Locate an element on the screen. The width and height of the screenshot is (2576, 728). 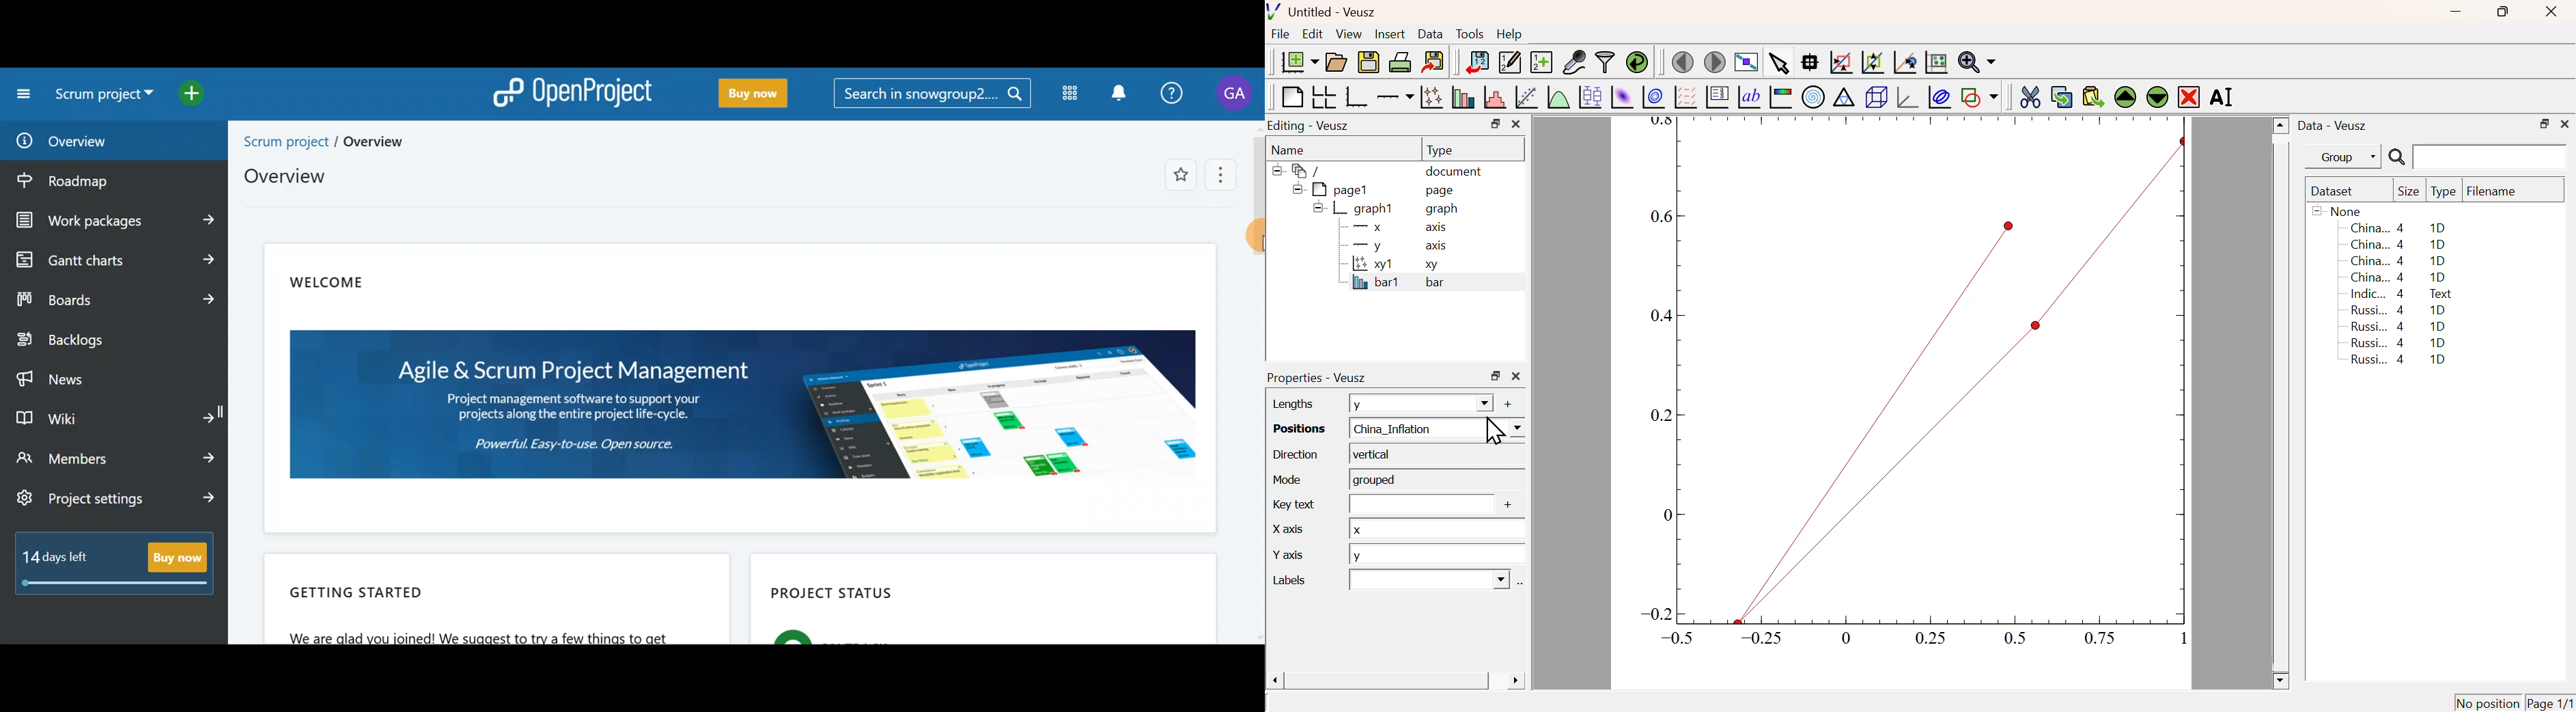
3D graph is located at coordinates (1909, 98).